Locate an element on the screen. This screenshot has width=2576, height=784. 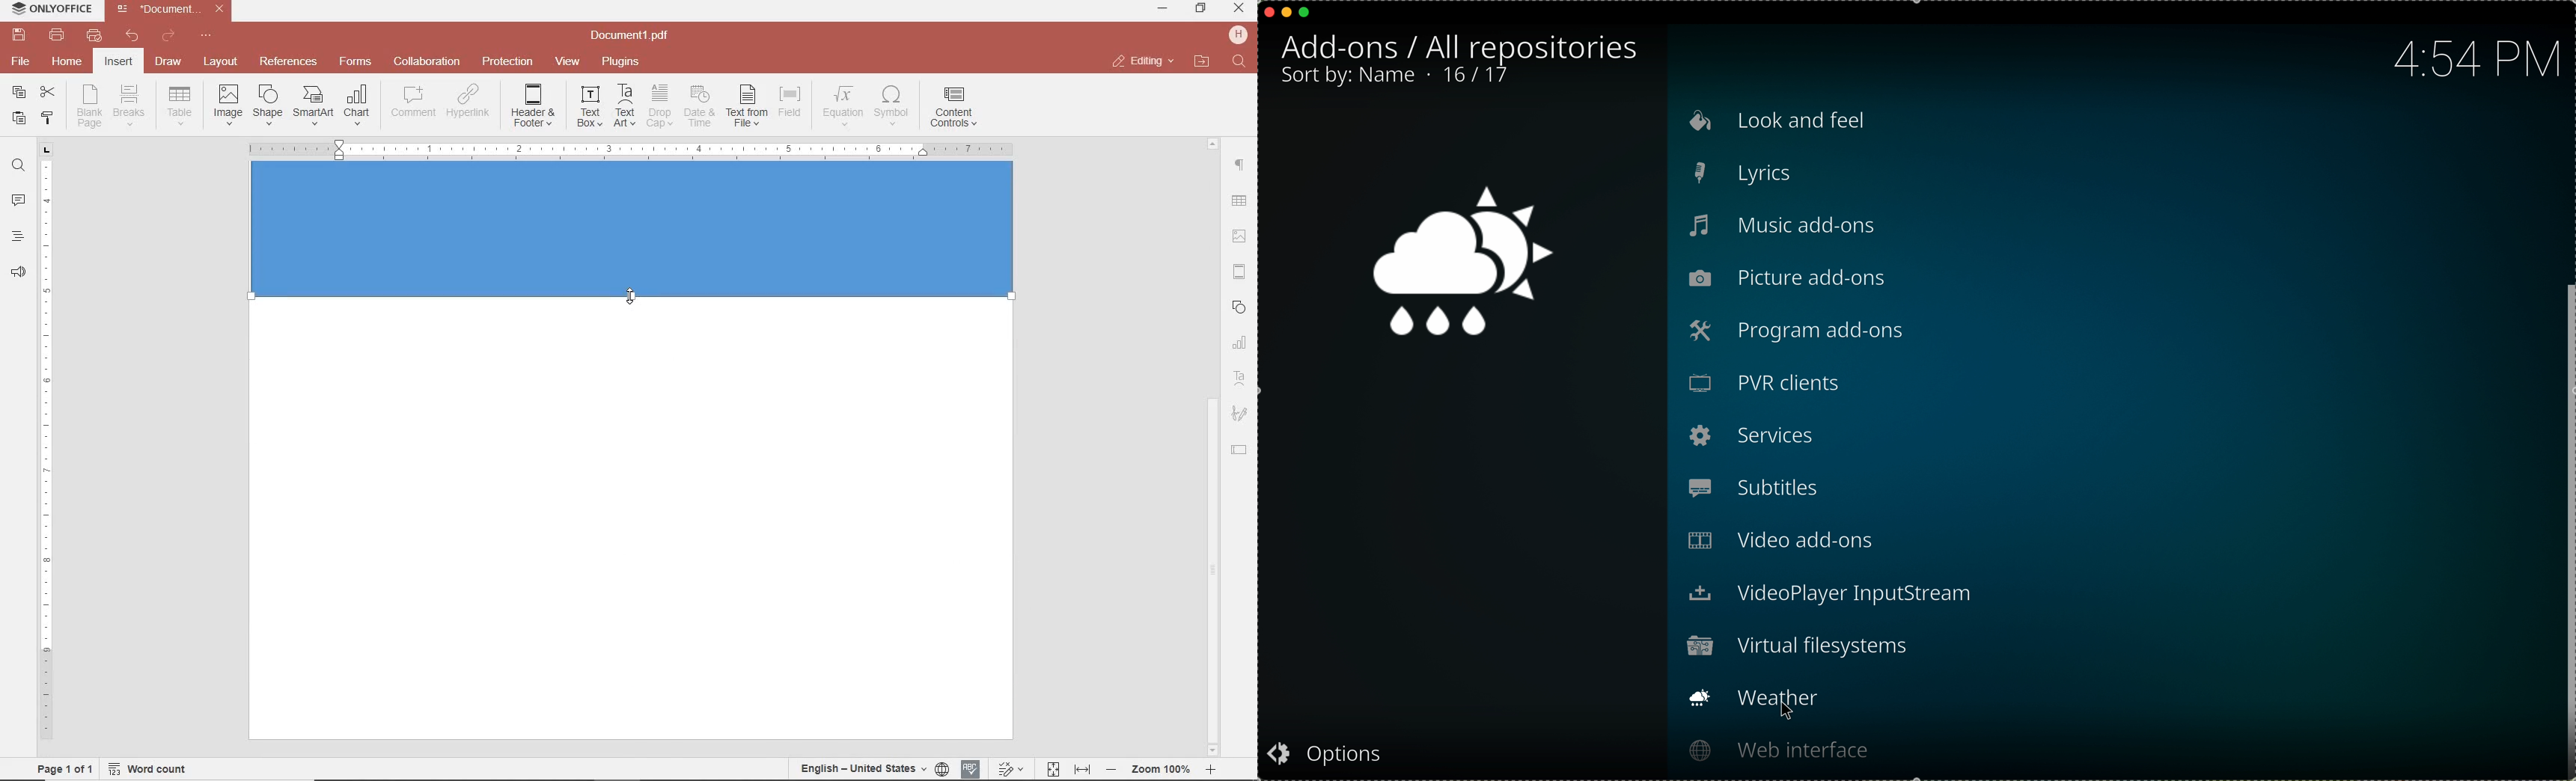
videoplayer input stream is located at coordinates (1836, 594).